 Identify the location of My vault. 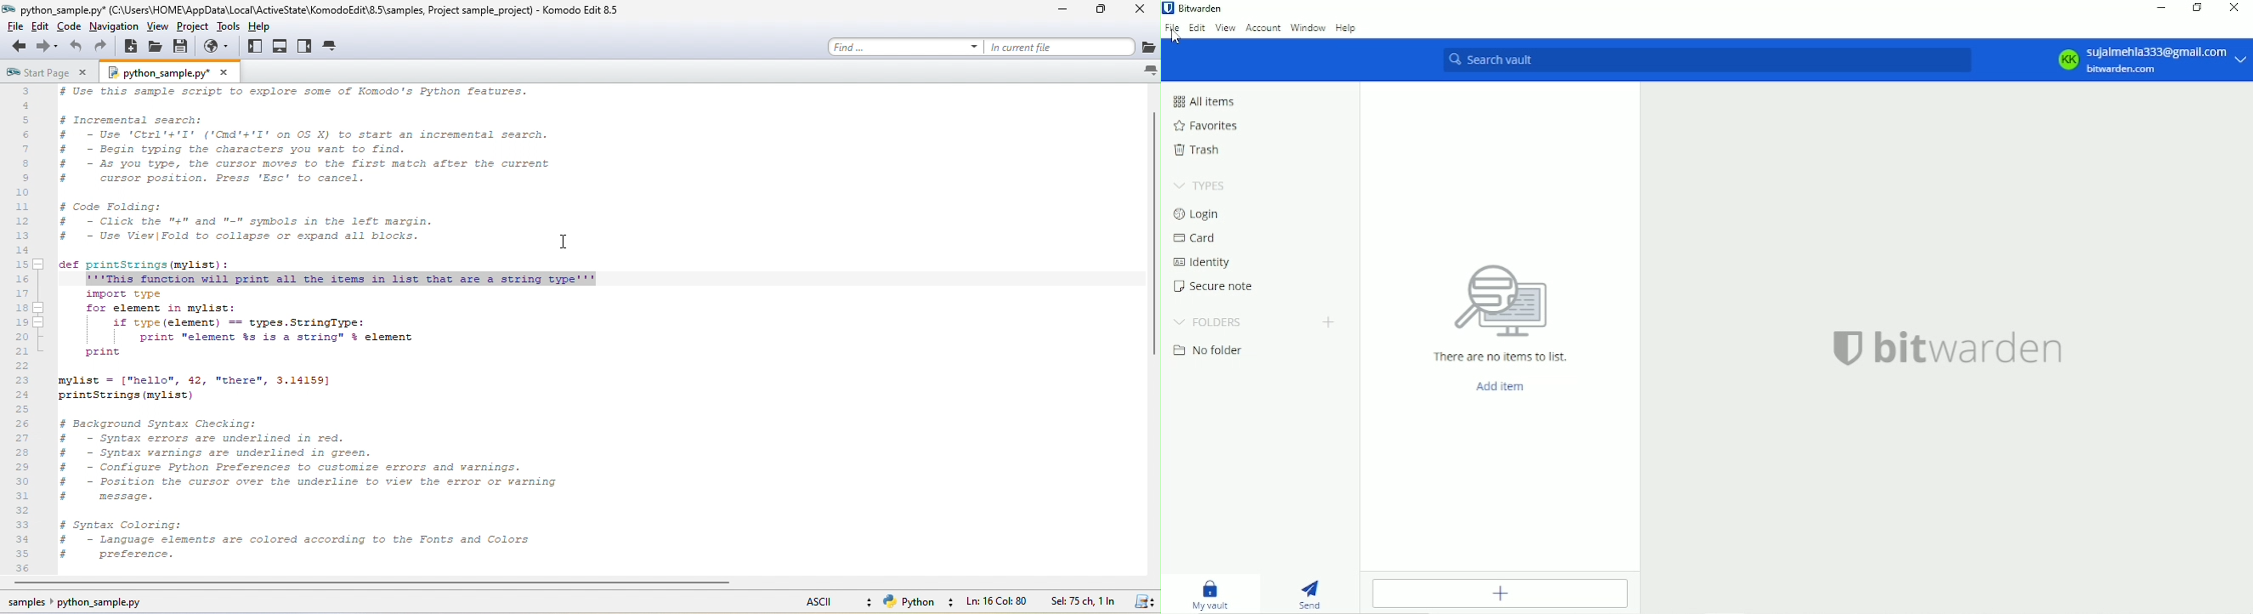
(1211, 594).